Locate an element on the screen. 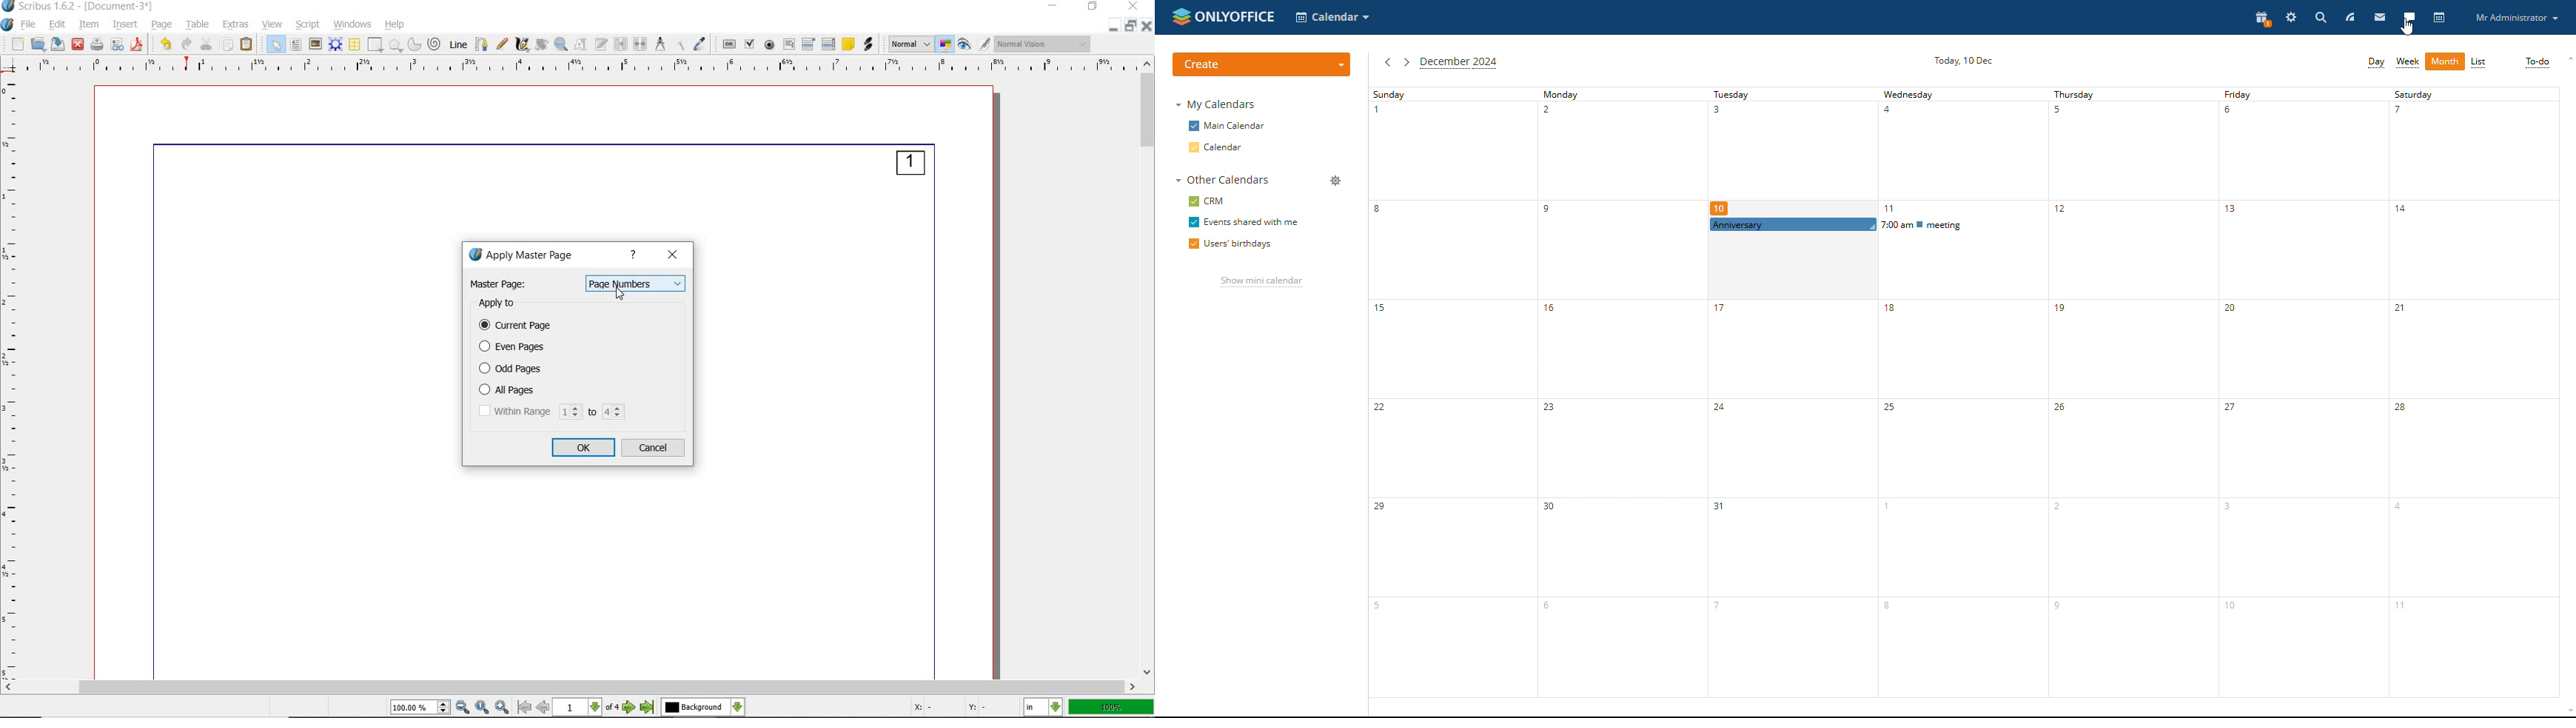 The width and height of the screenshot is (2576, 728). pdf radio button is located at coordinates (770, 45).